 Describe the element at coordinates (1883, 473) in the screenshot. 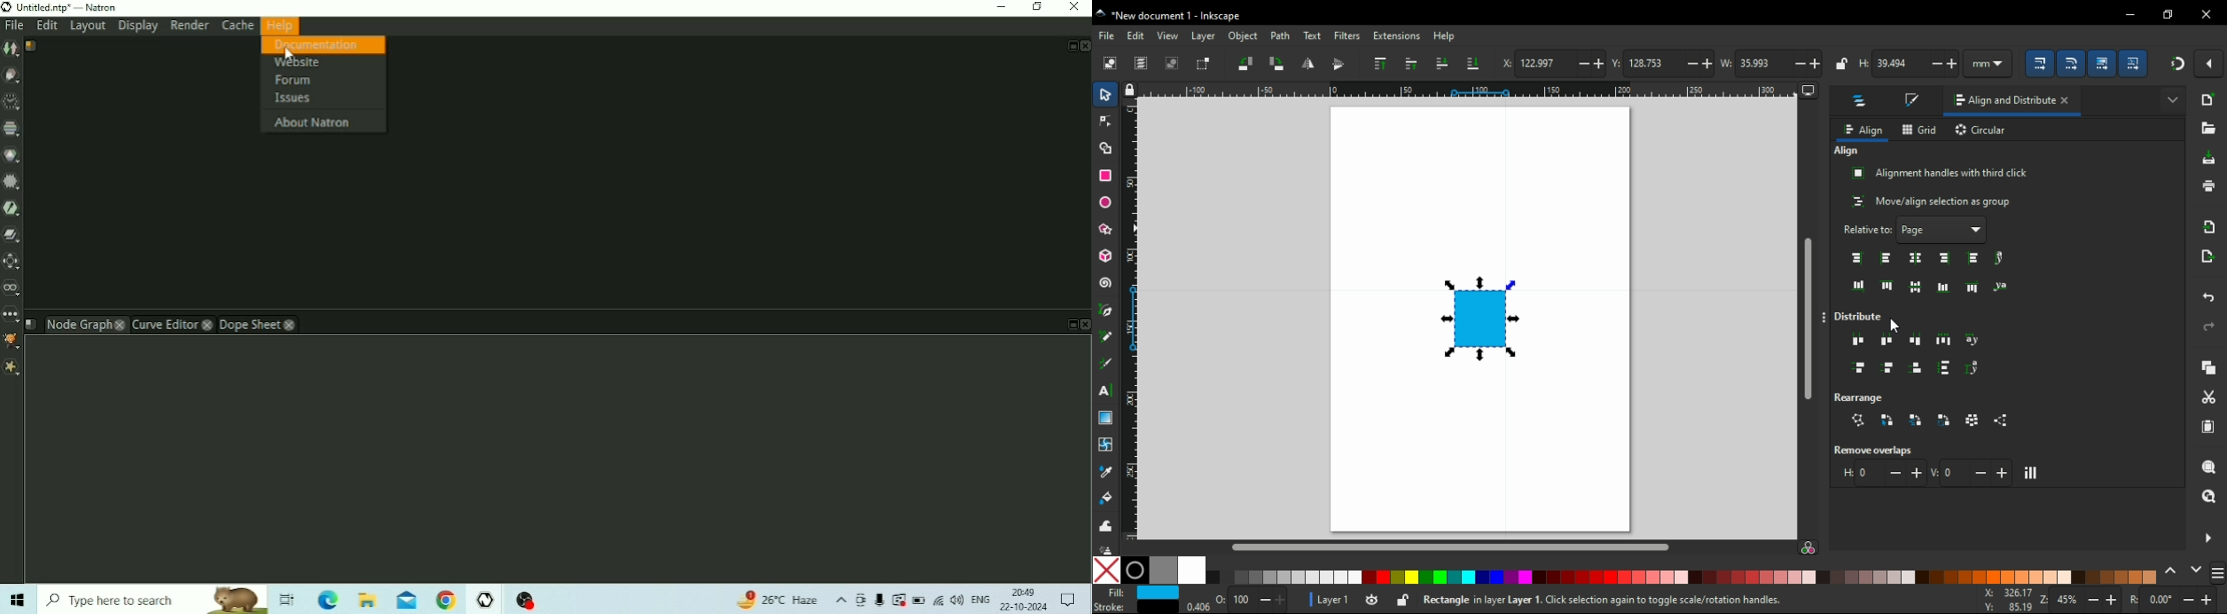

I see `minimum horizontal gap between bounding box` at that location.